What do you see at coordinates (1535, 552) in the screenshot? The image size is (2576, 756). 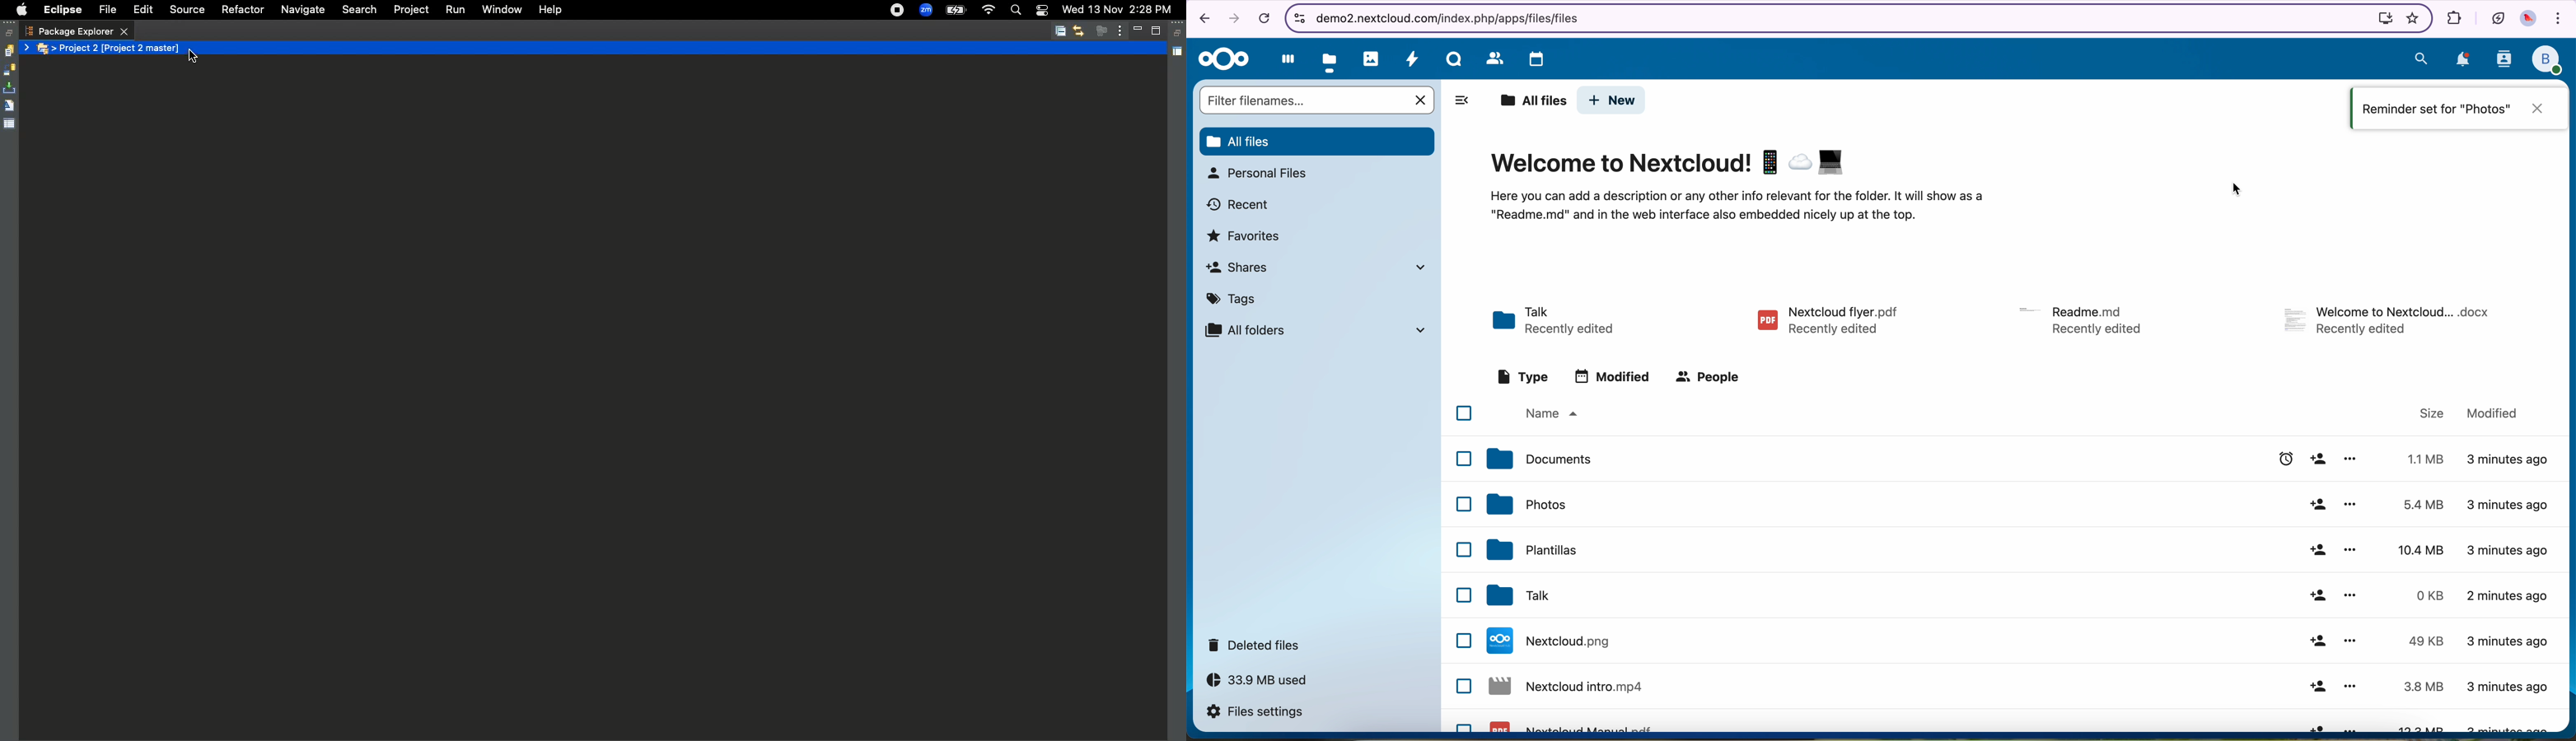 I see `templates` at bounding box center [1535, 552].